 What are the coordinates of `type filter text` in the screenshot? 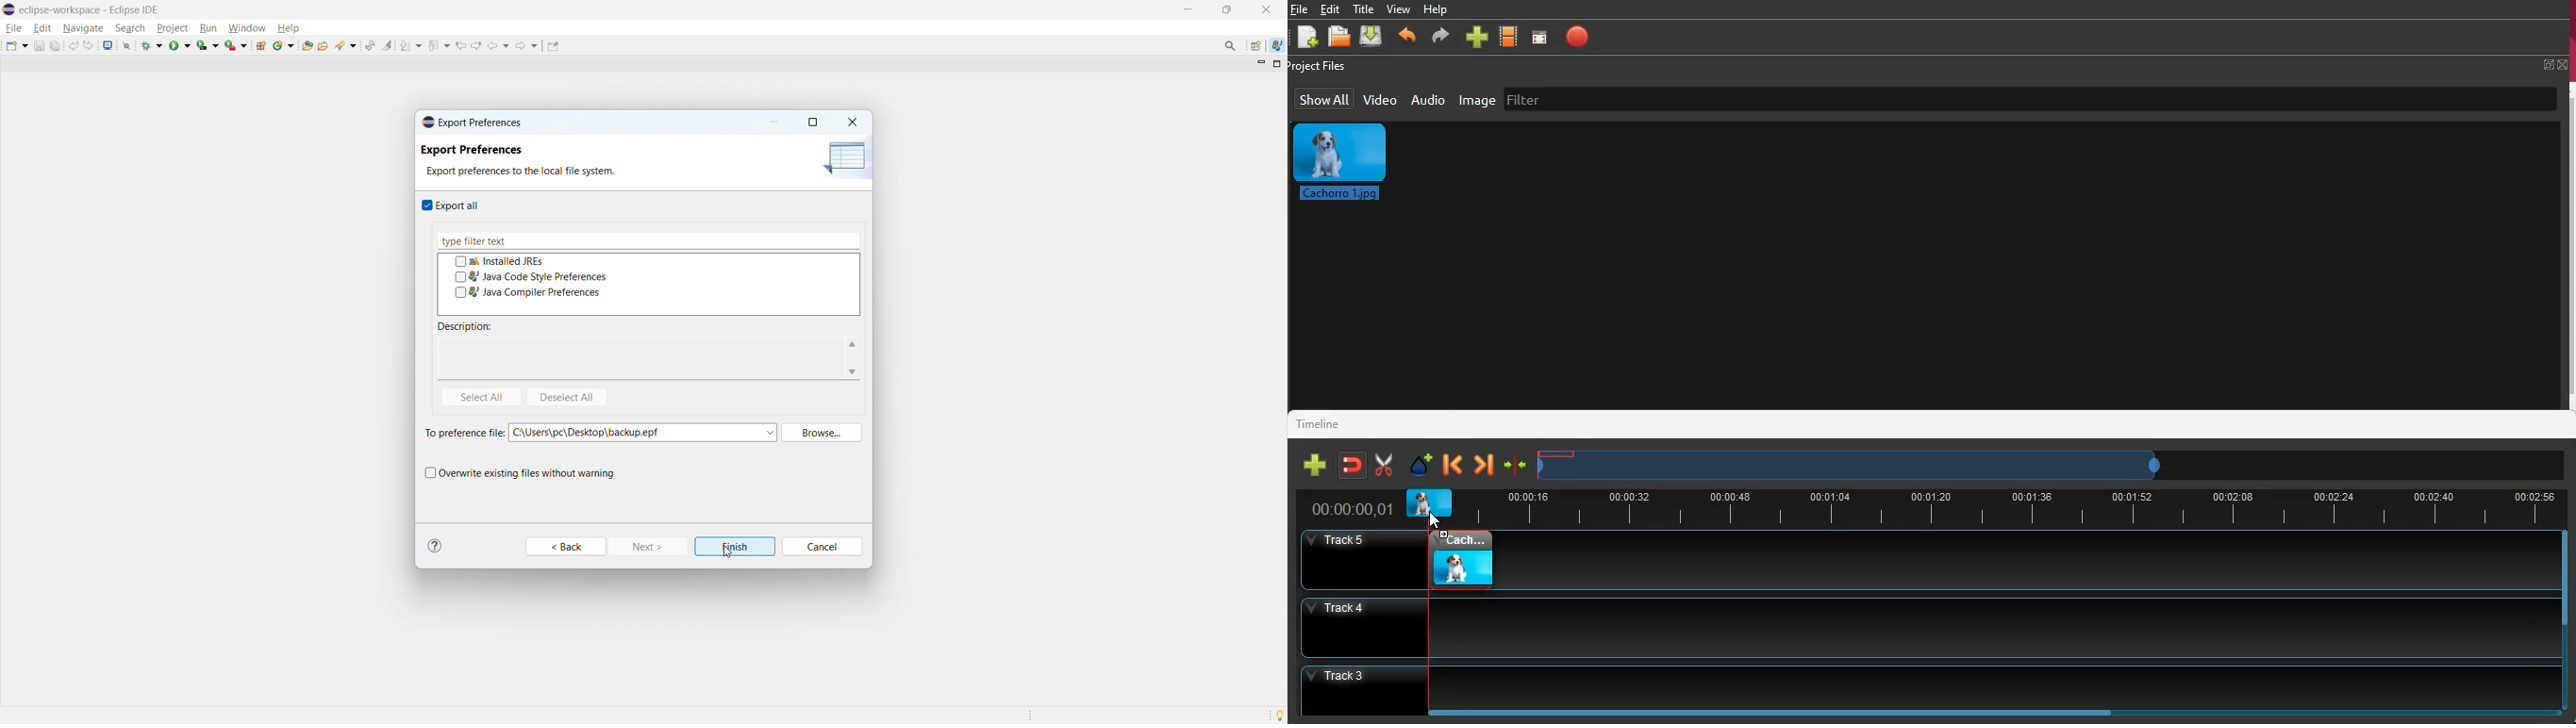 It's located at (647, 241).